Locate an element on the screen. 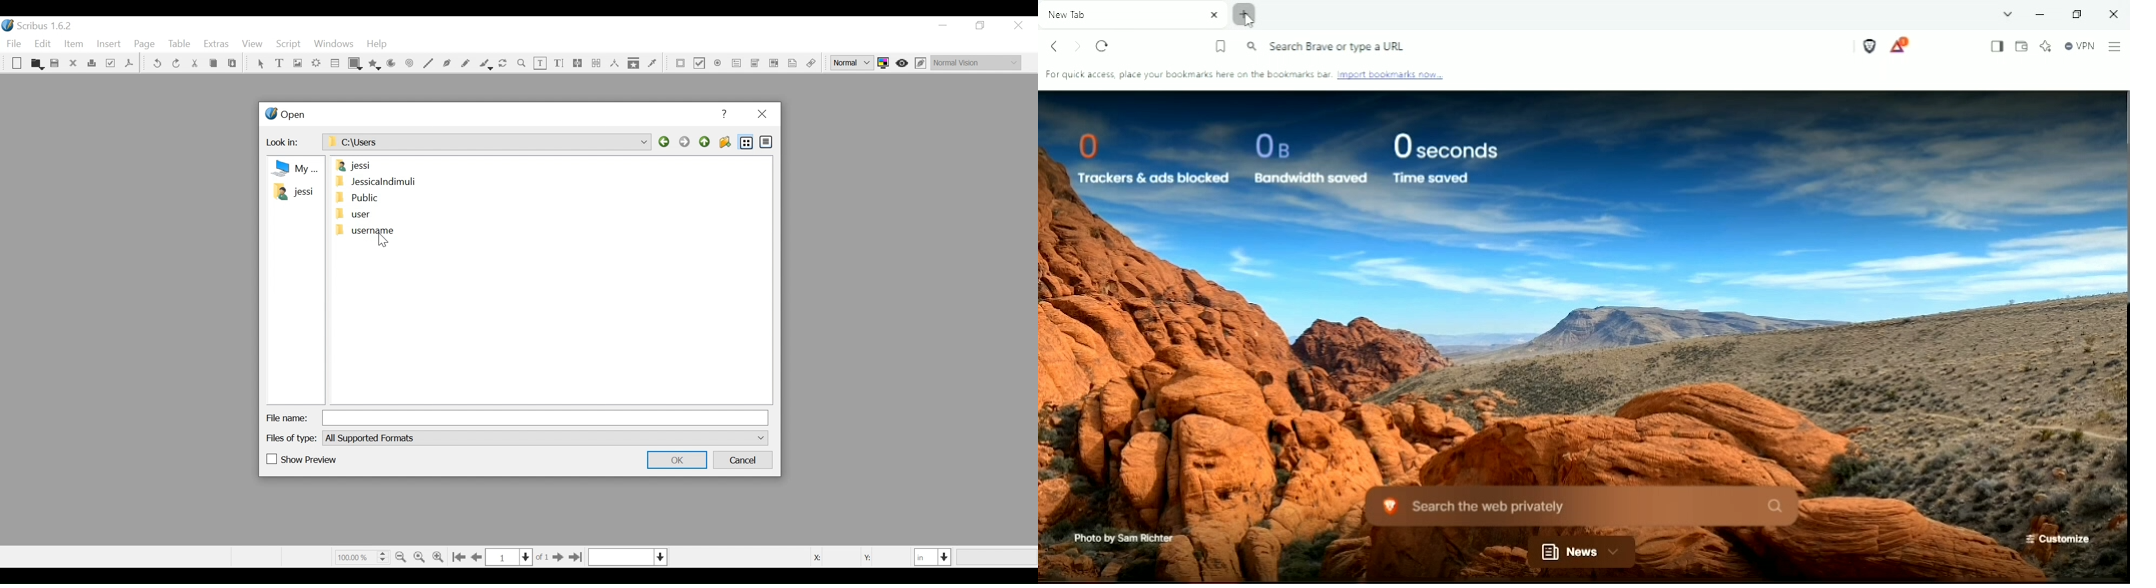  Restore down is located at coordinates (2076, 14).